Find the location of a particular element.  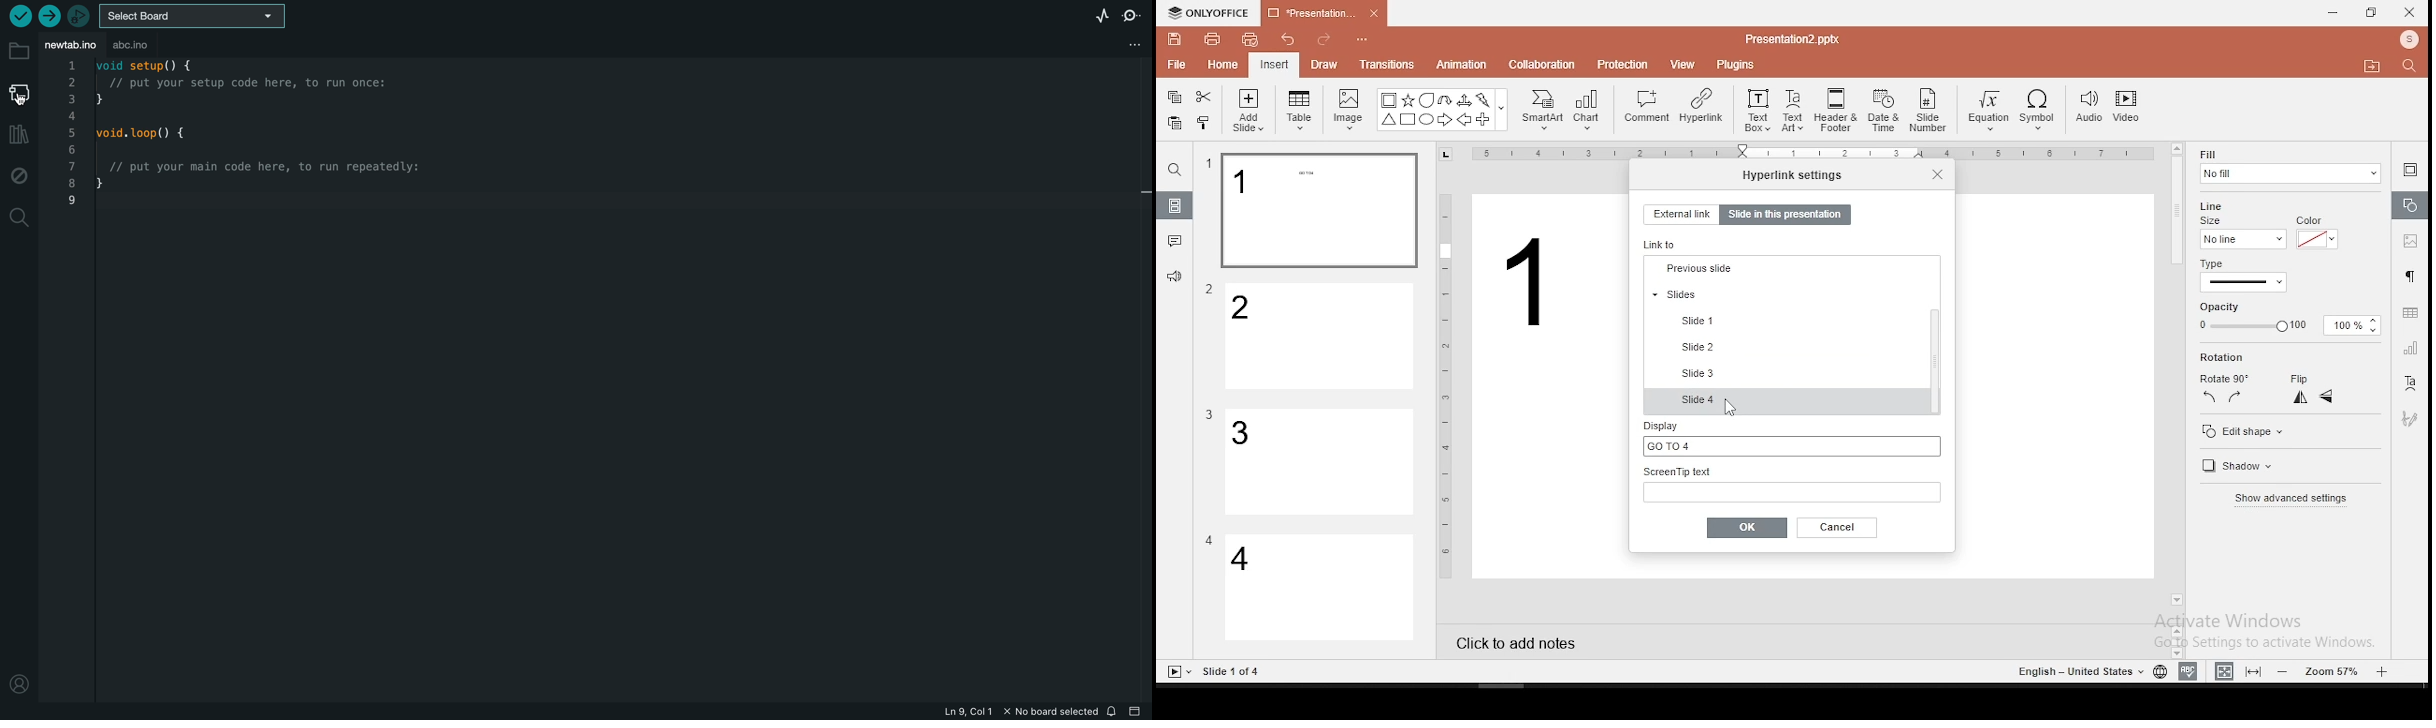

plugins is located at coordinates (1737, 61).